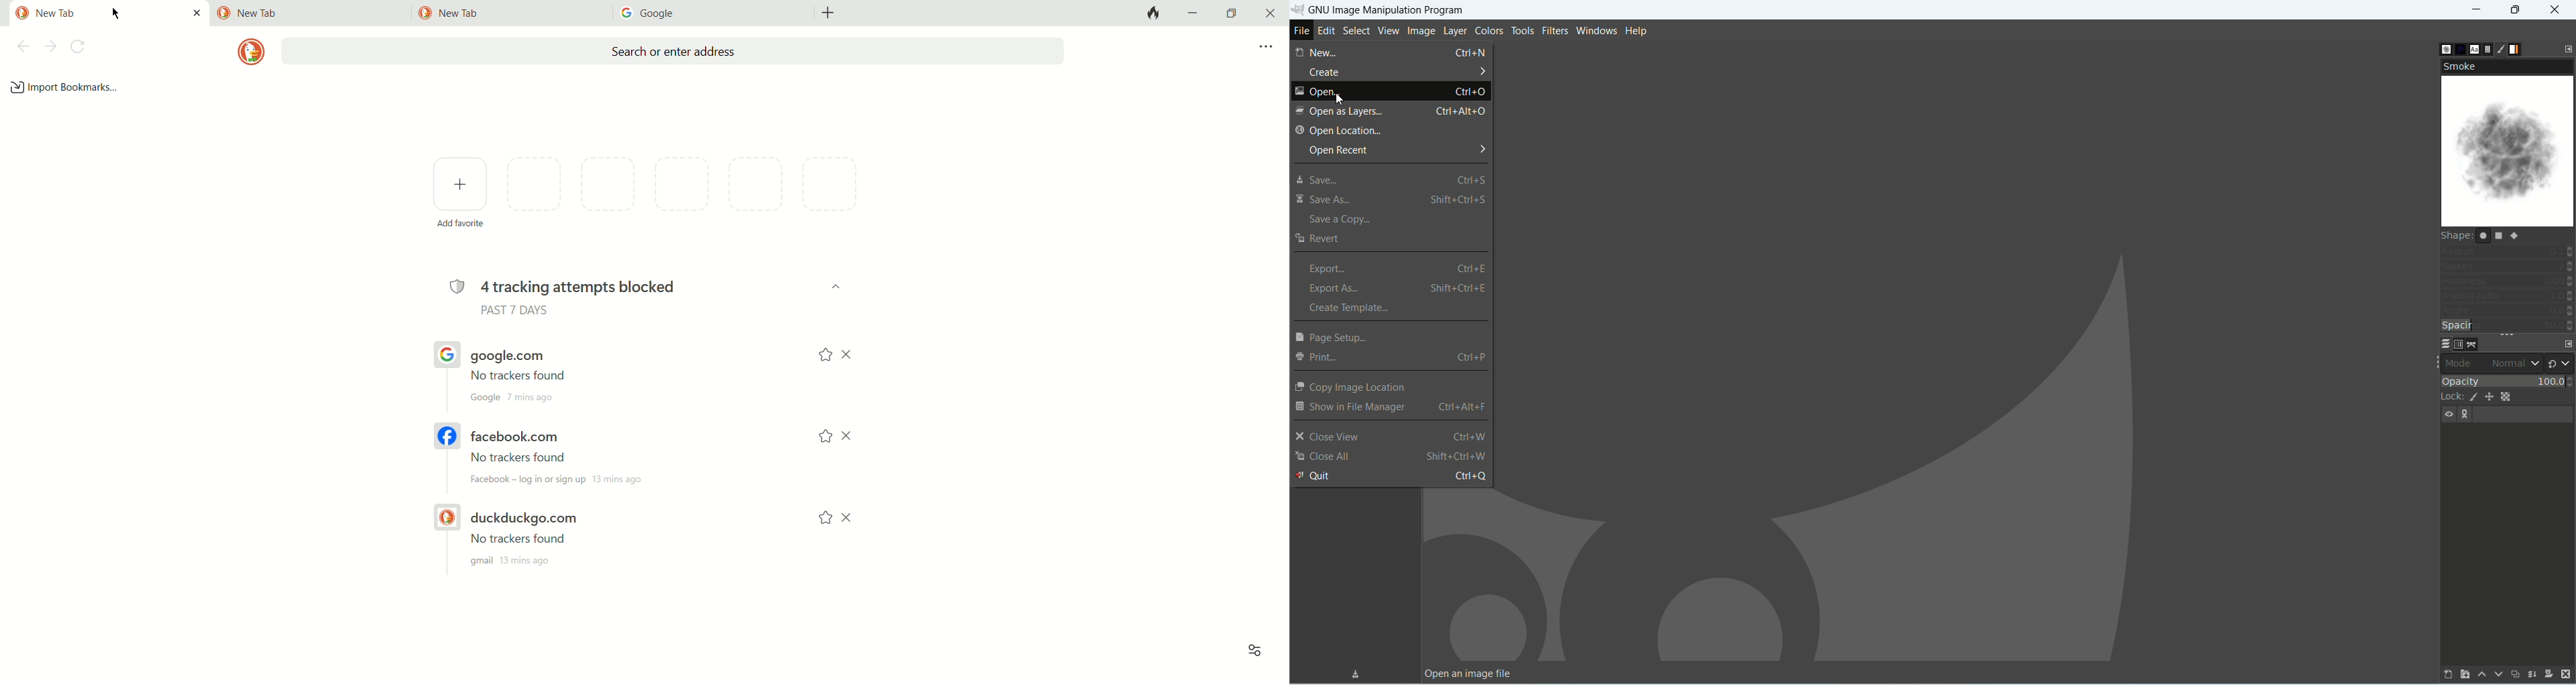  I want to click on paths, so click(2475, 345).